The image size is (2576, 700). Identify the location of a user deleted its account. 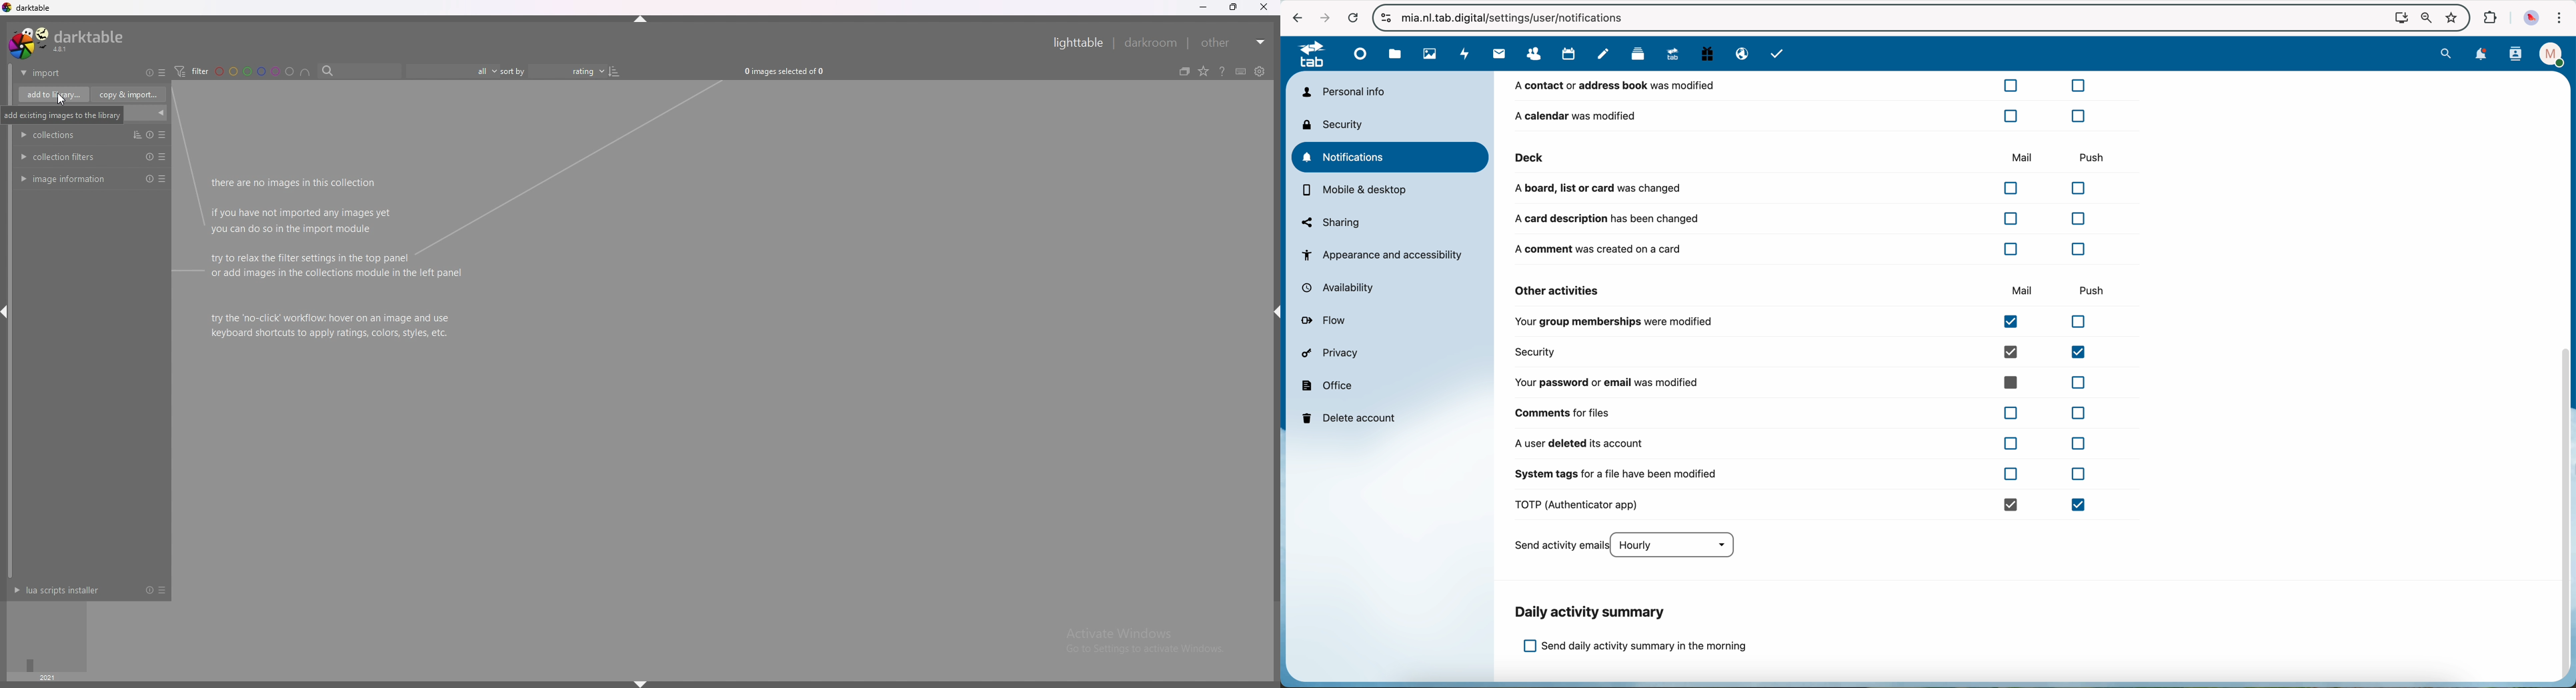
(1800, 444).